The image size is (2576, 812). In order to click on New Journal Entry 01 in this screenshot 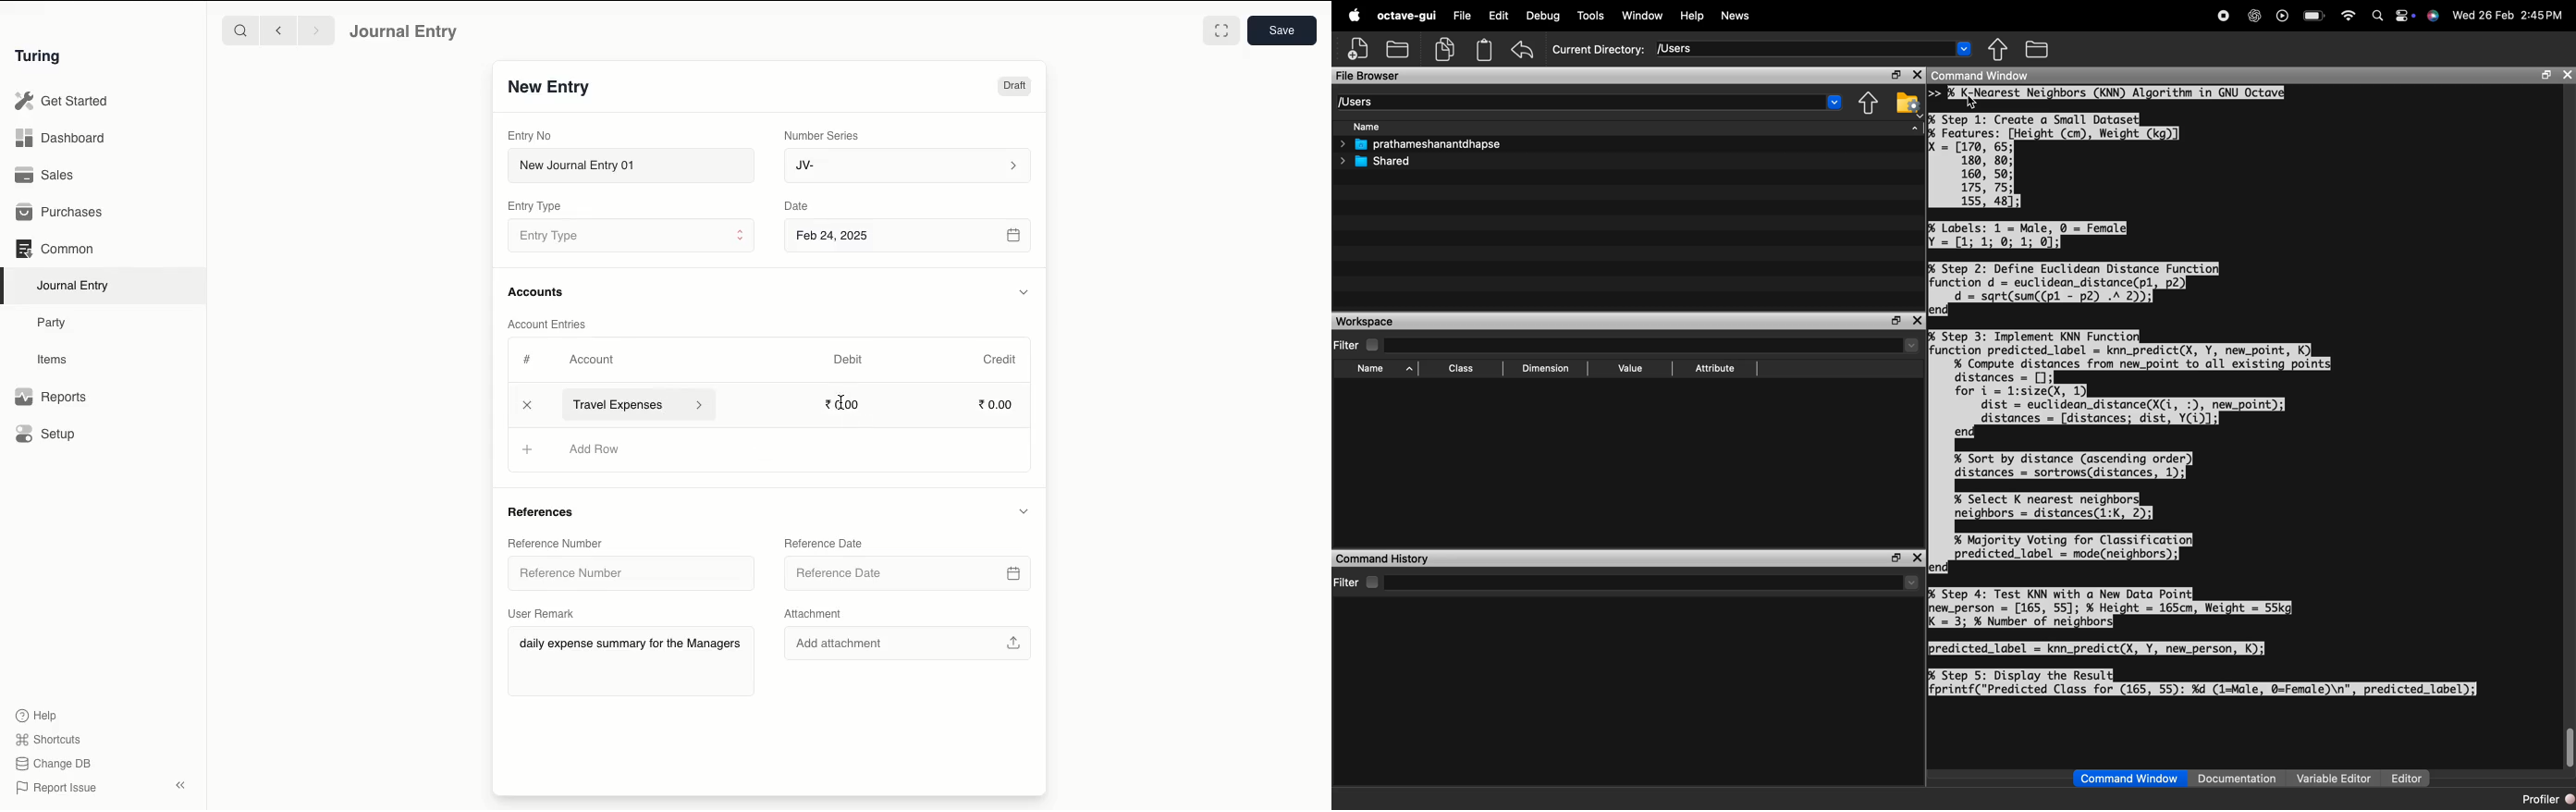, I will do `click(630, 165)`.